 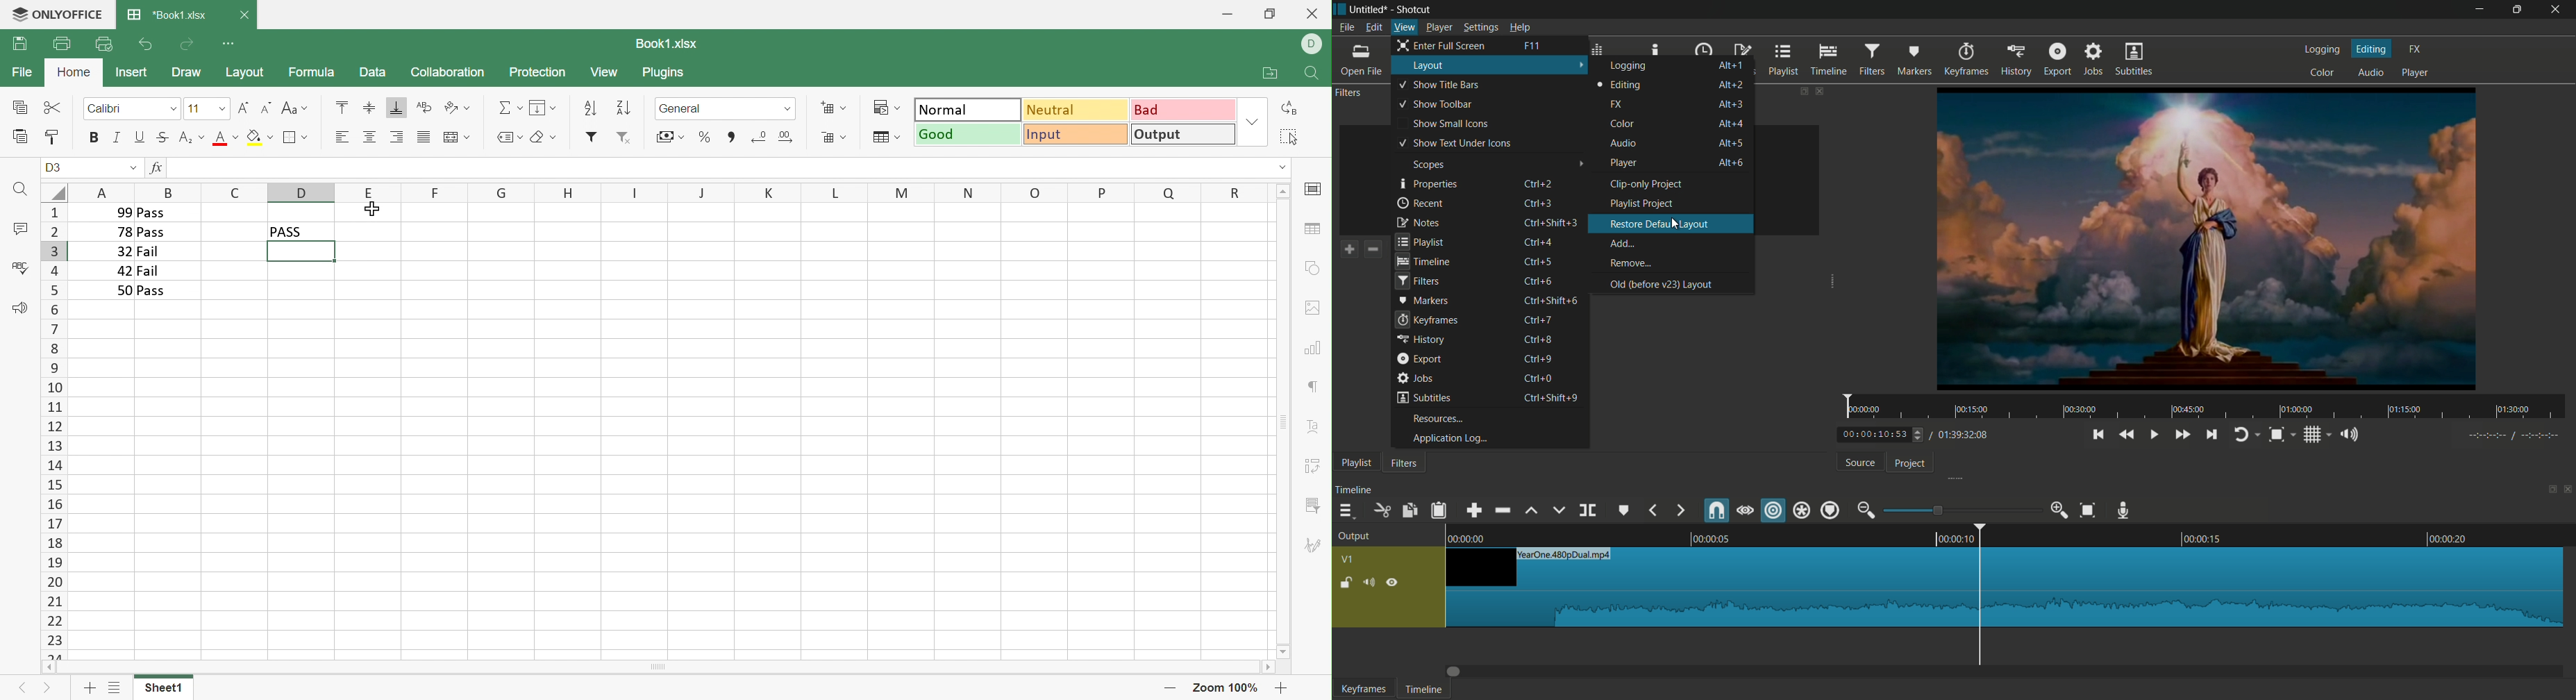 What do you see at coordinates (1314, 466) in the screenshot?
I see `Pivot table settings` at bounding box center [1314, 466].